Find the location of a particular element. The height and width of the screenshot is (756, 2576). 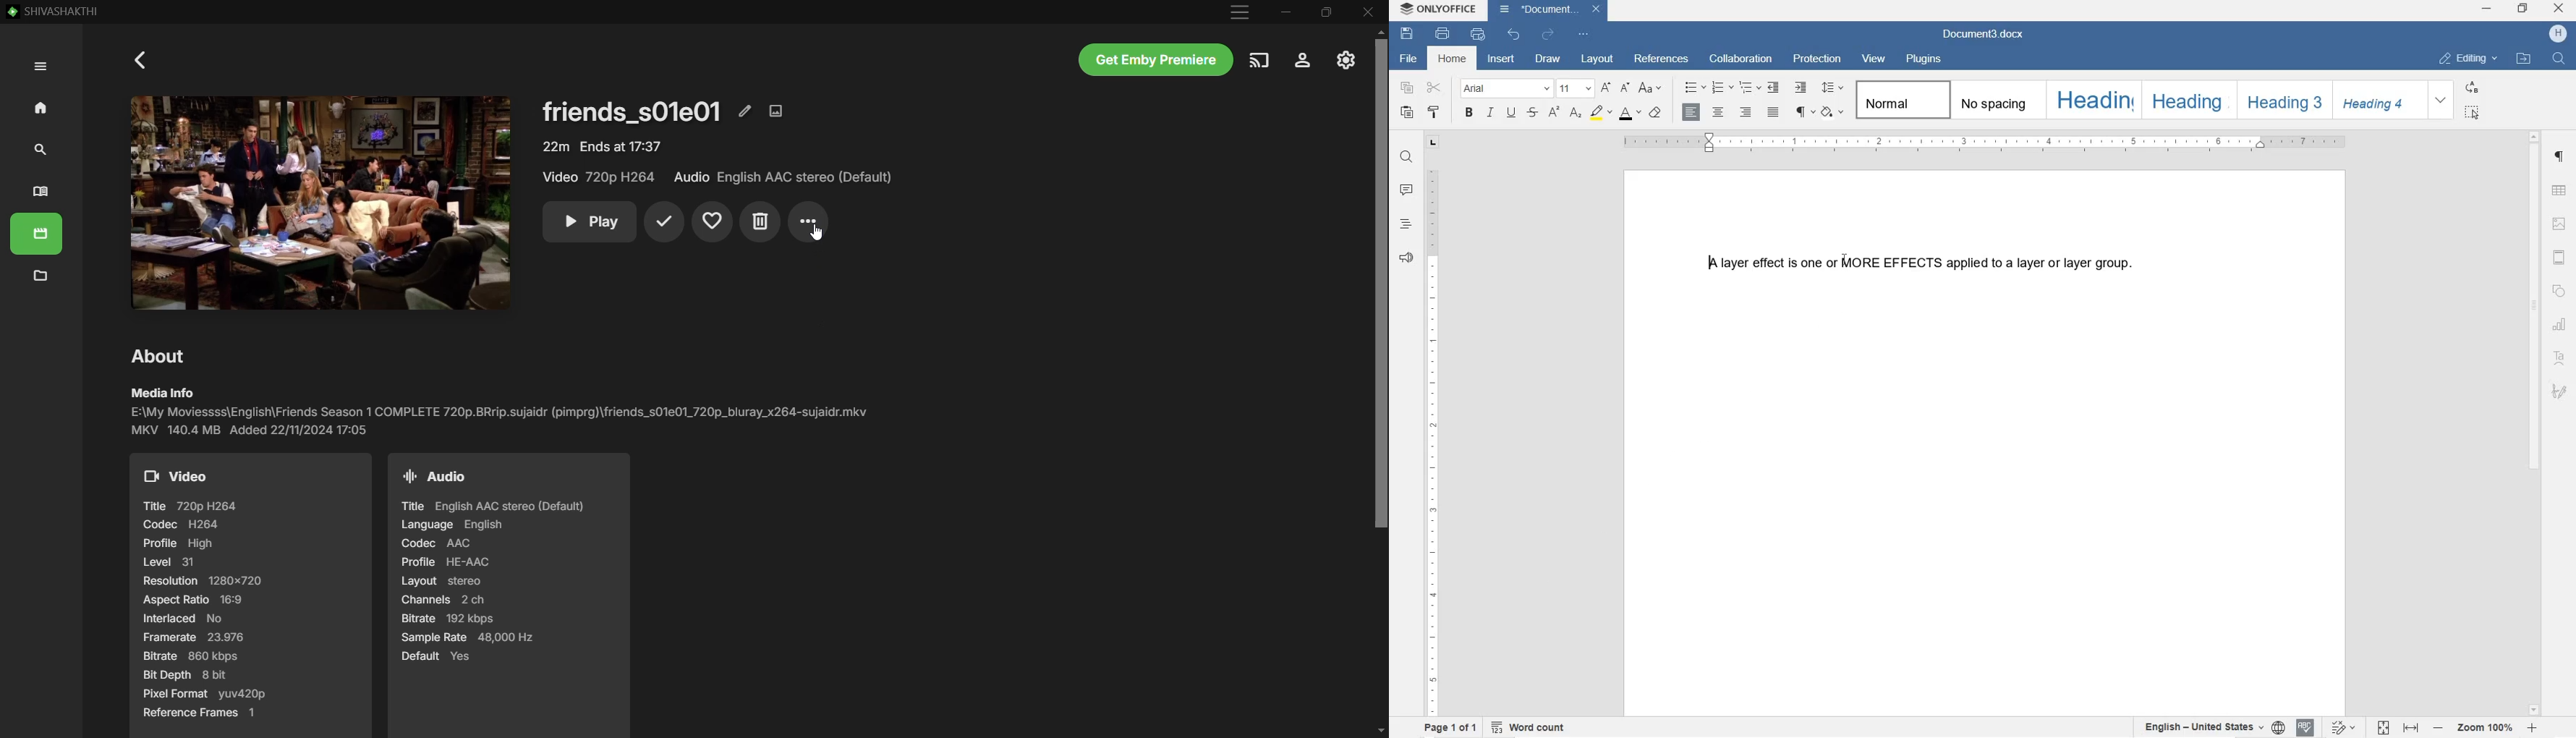

HIGHLIGHT COLOR is located at coordinates (1600, 112).